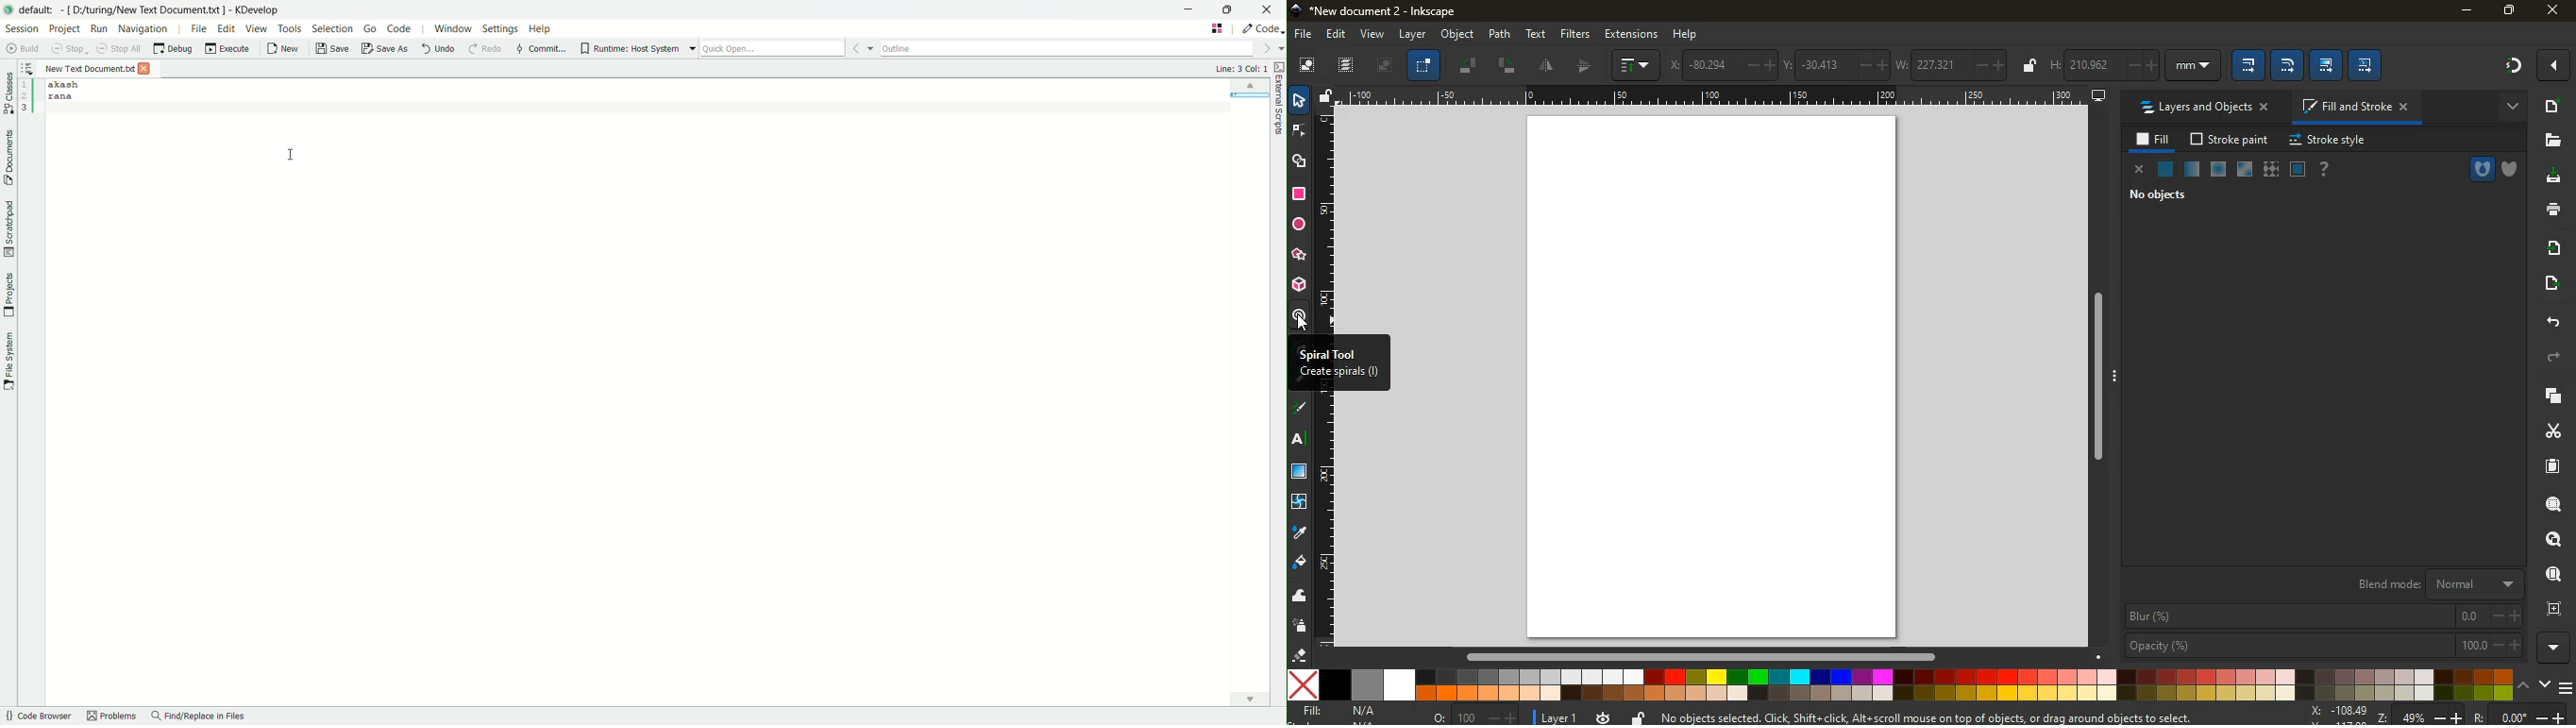  I want to click on akash rana, so click(655, 392).